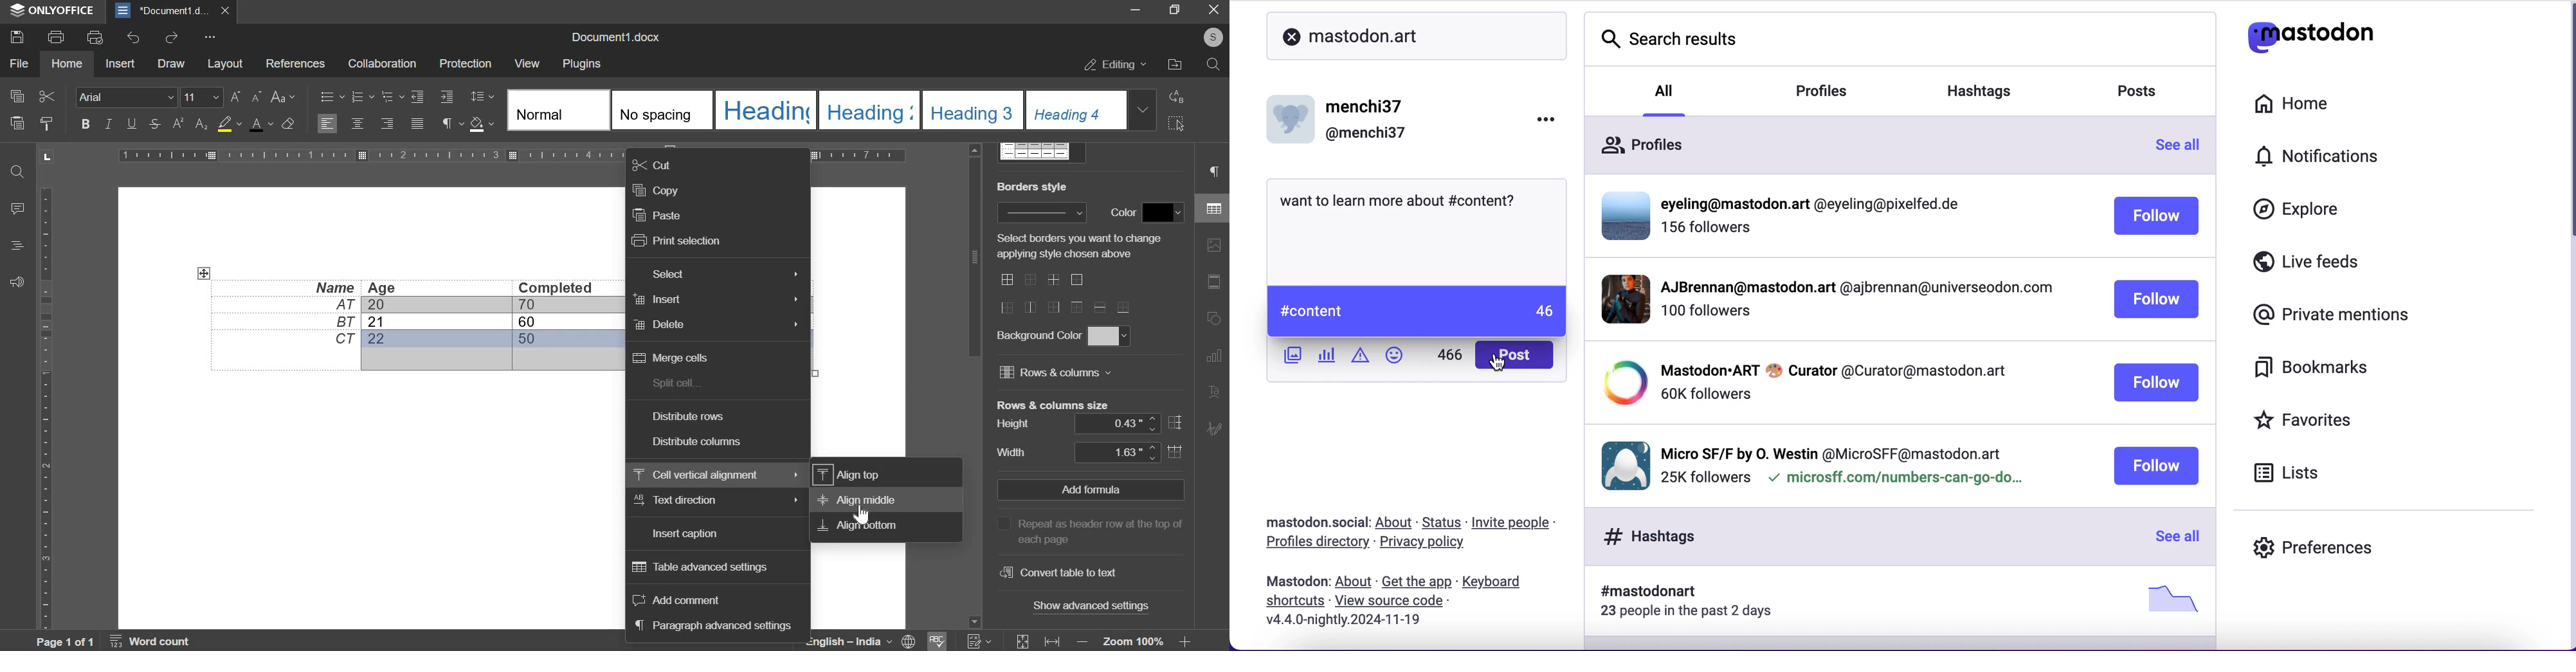 The width and height of the screenshot is (2576, 672). I want to click on border color, so click(1163, 213).